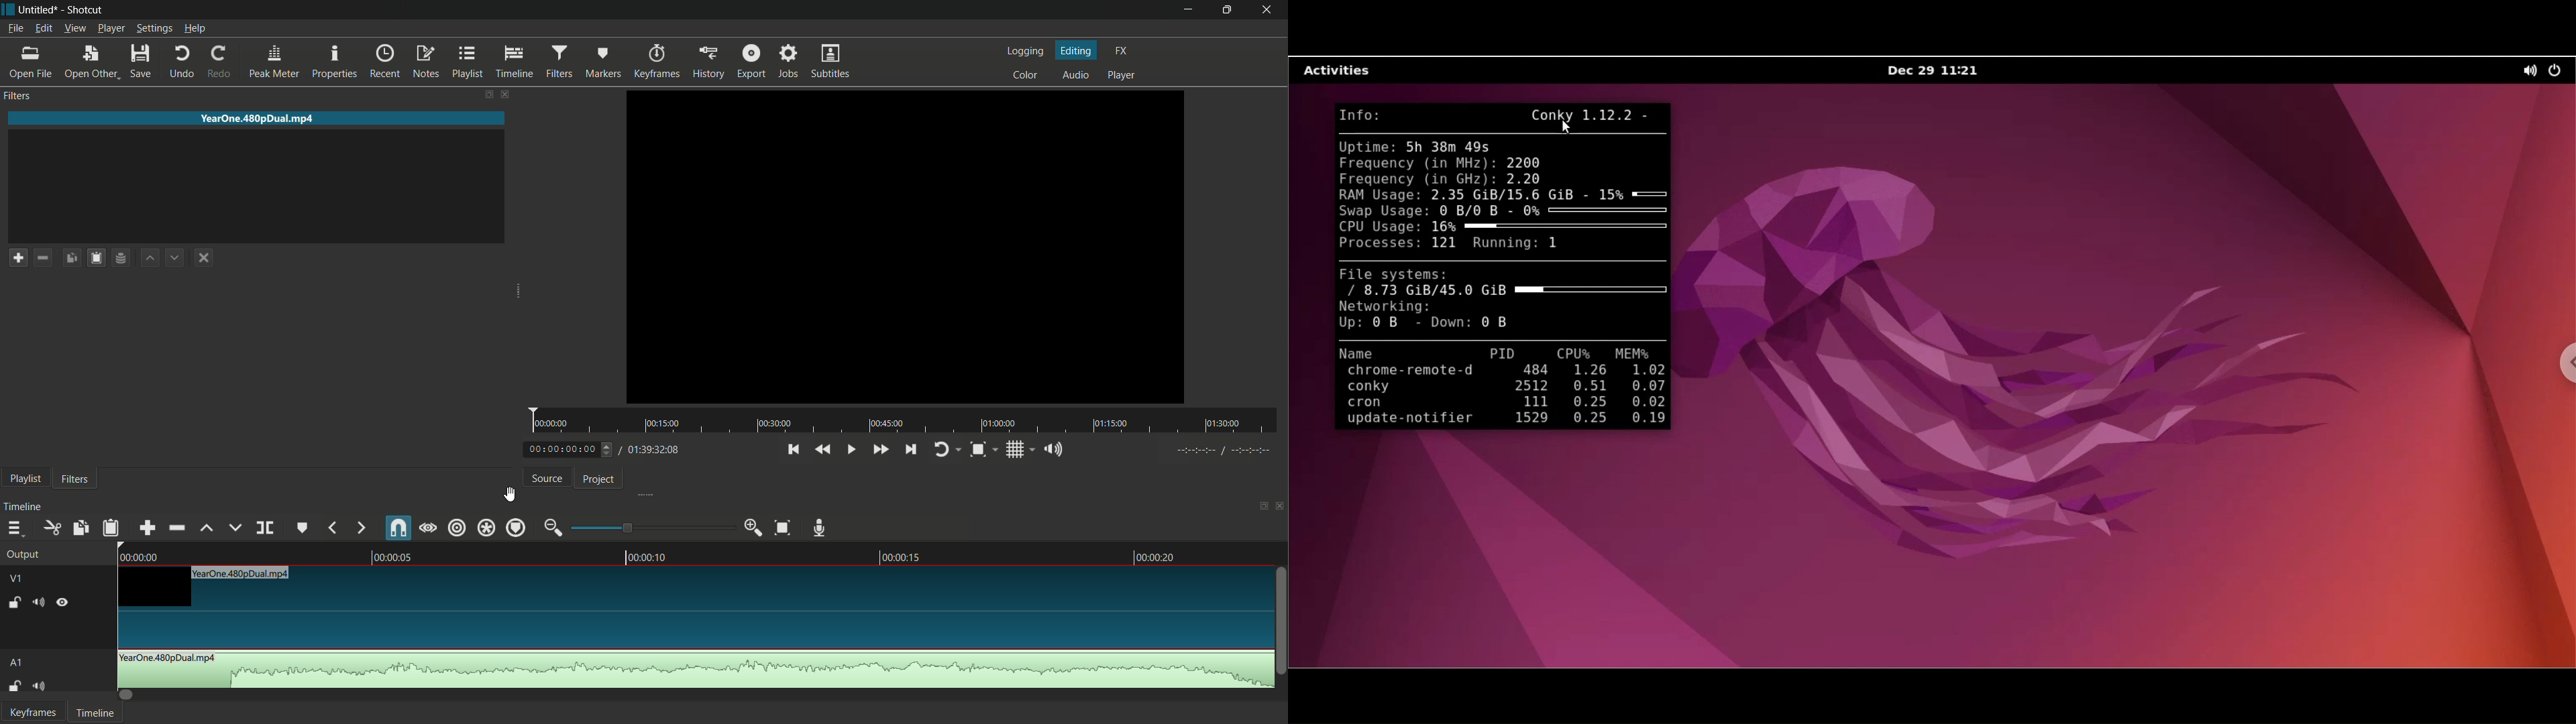 This screenshot has height=728, width=2576. What do you see at coordinates (219, 62) in the screenshot?
I see `redo` at bounding box center [219, 62].